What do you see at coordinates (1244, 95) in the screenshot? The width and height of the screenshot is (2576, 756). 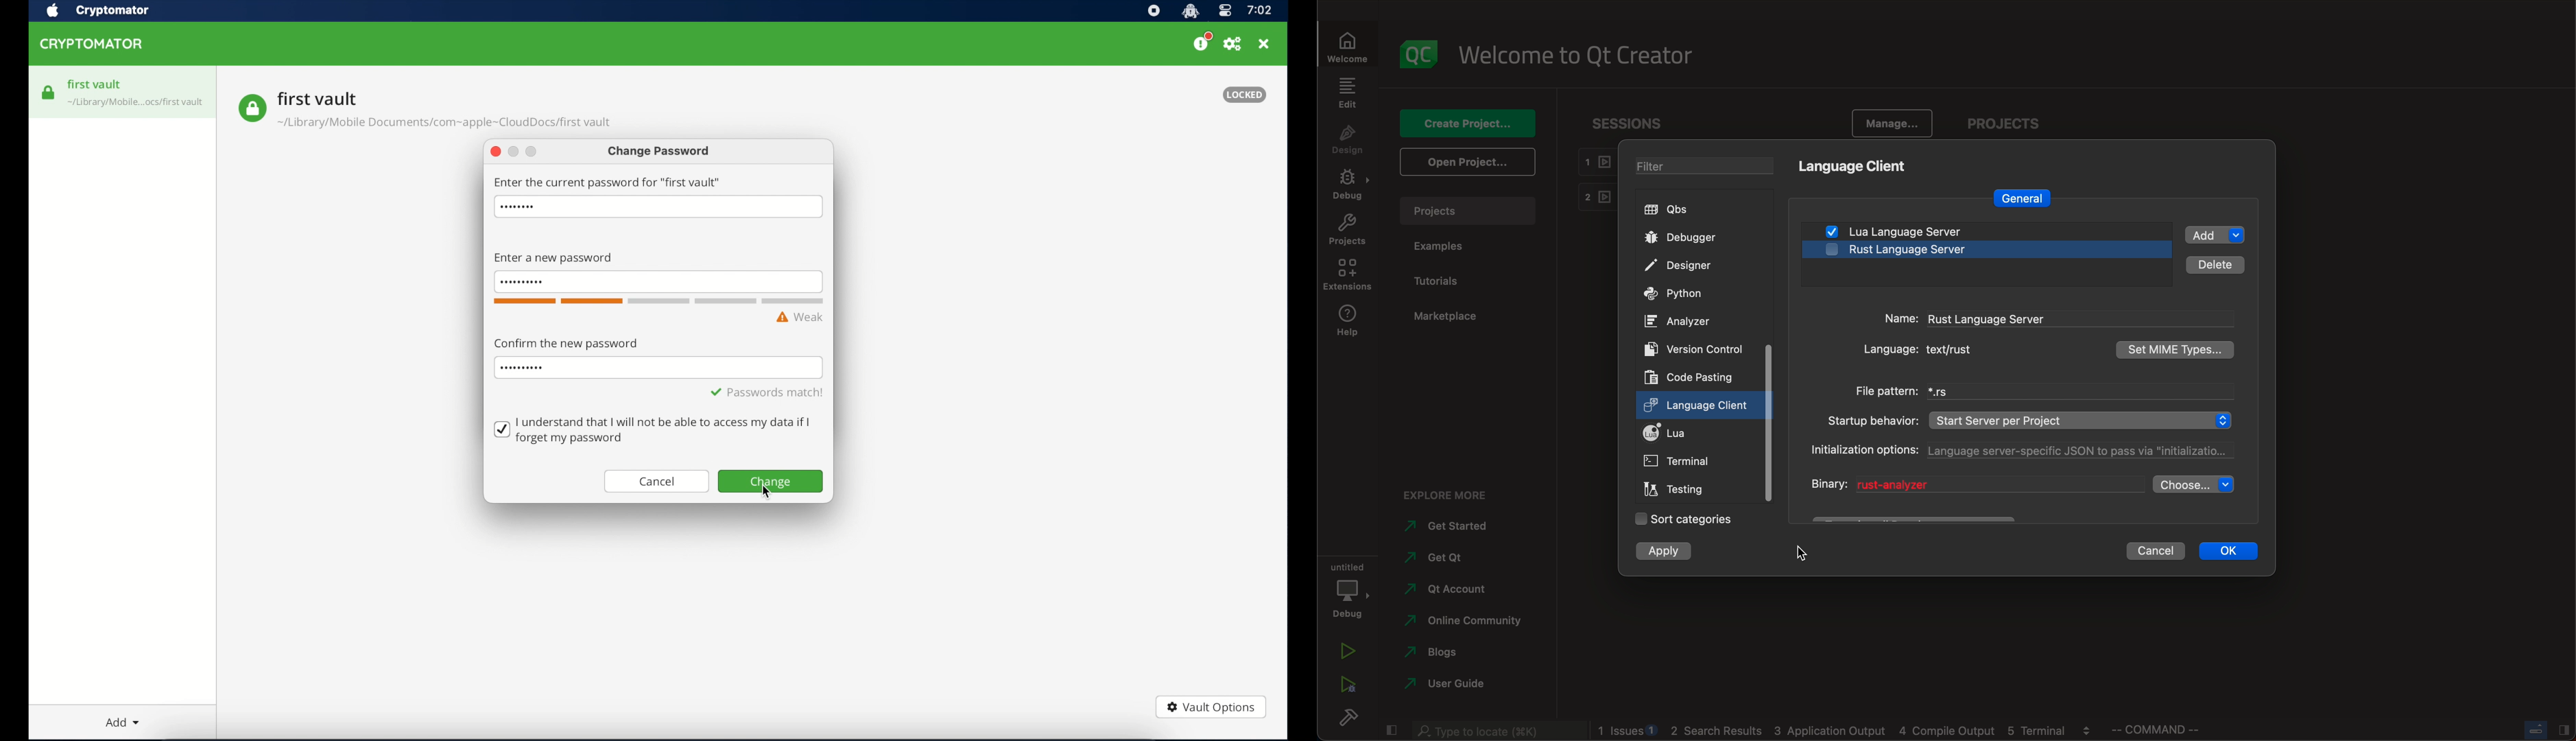 I see `locked` at bounding box center [1244, 95].